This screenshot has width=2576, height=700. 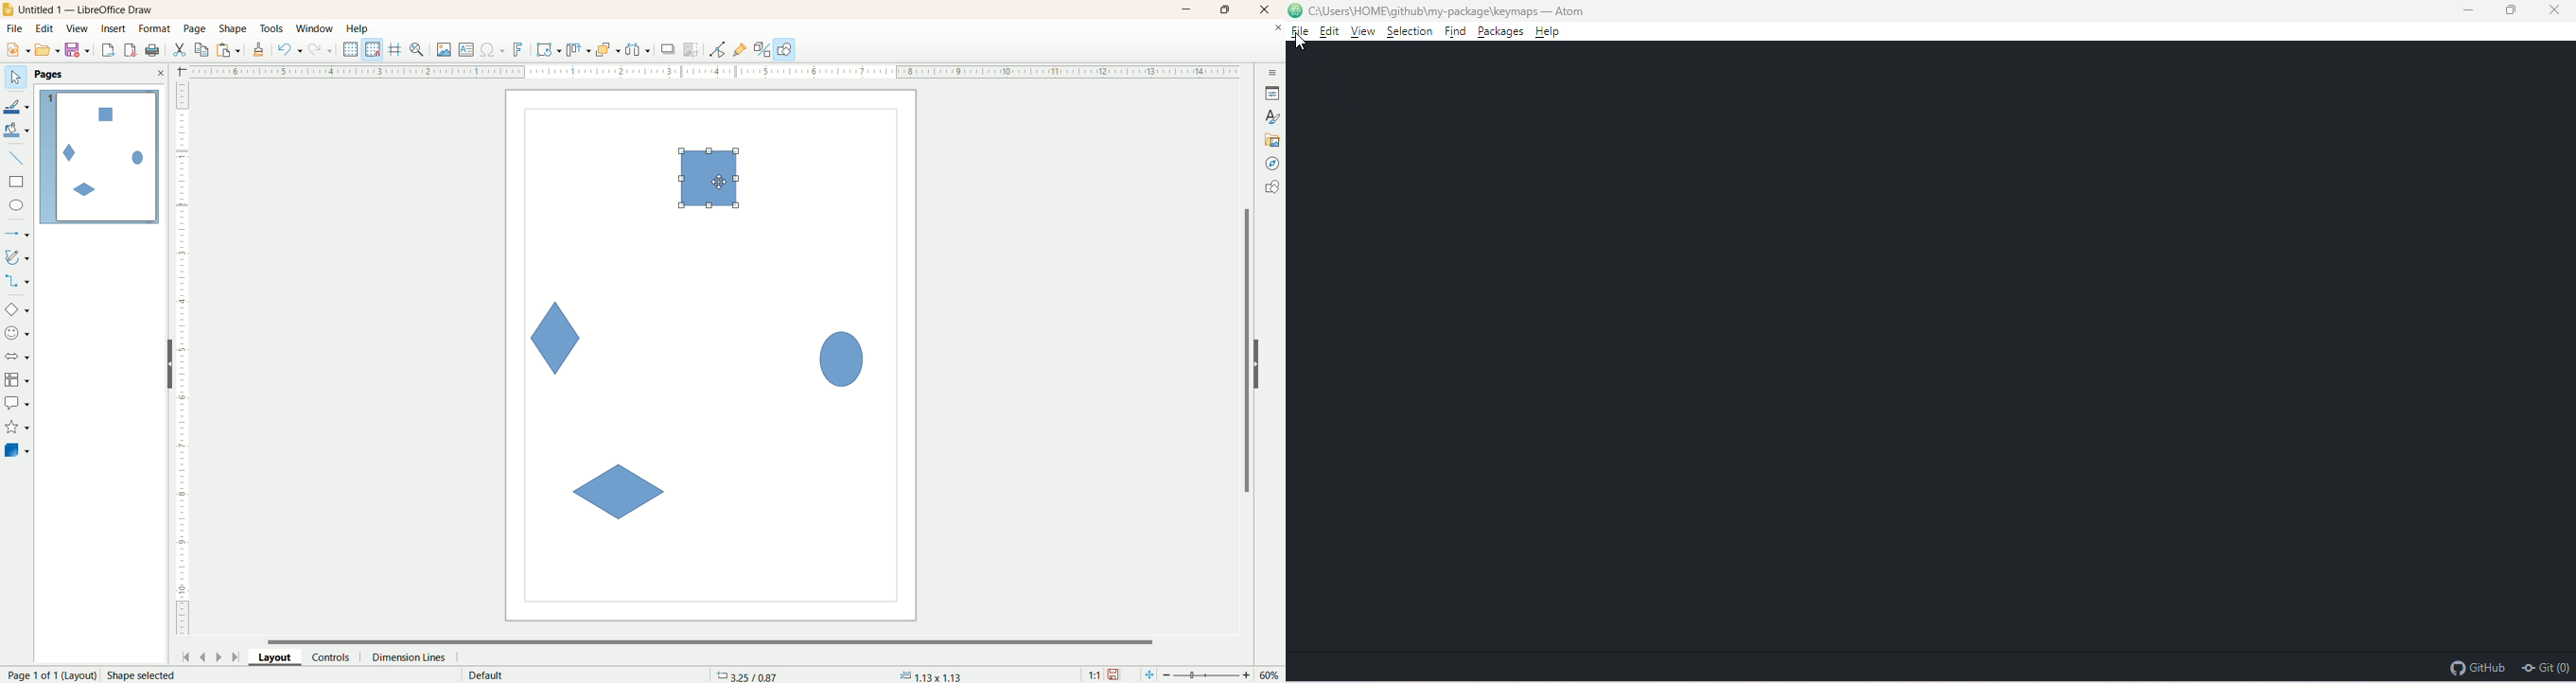 I want to click on paste, so click(x=231, y=48).